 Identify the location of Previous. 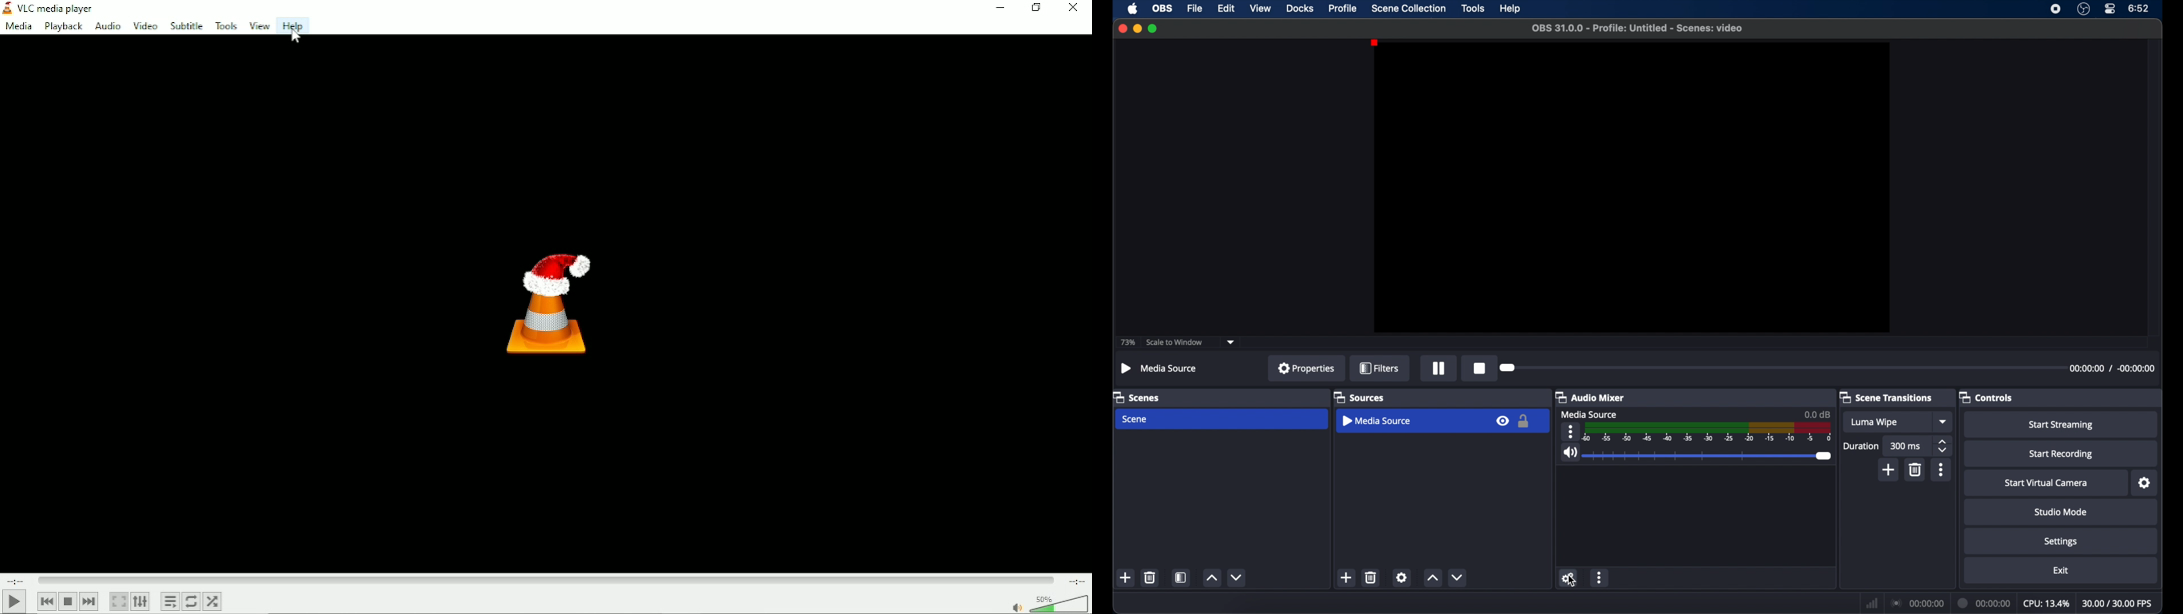
(47, 601).